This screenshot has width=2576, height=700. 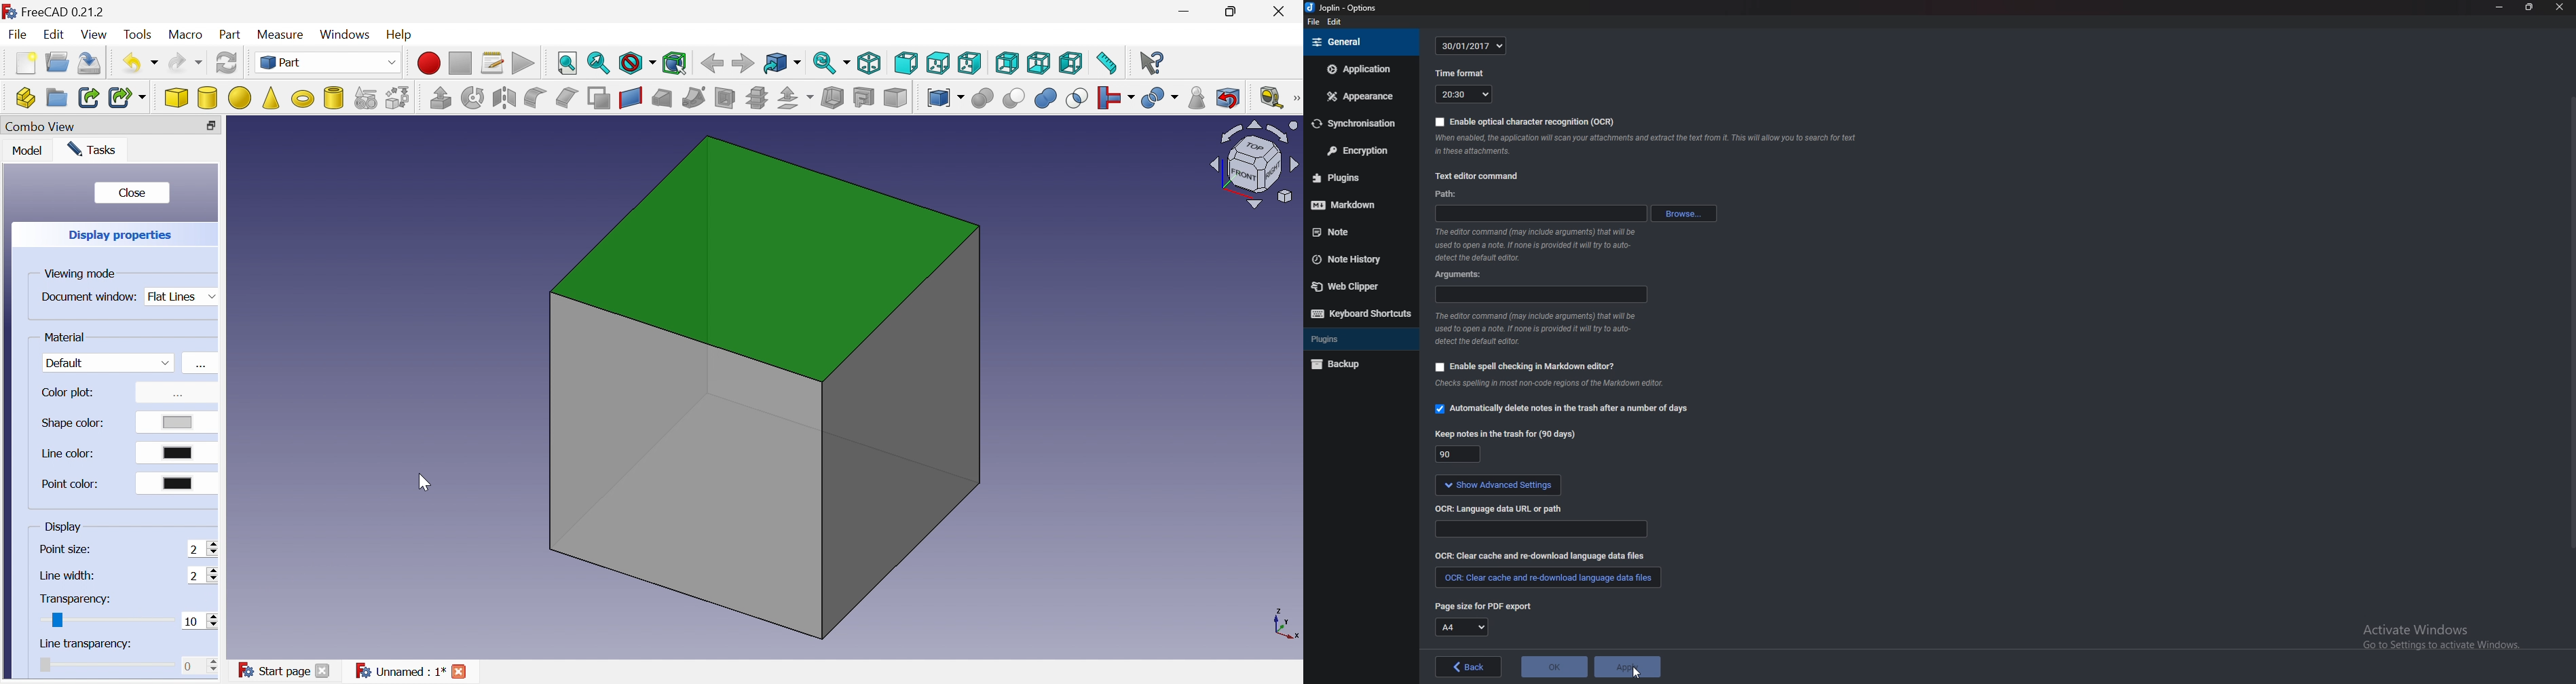 What do you see at coordinates (1047, 98) in the screenshot?
I see `Union` at bounding box center [1047, 98].